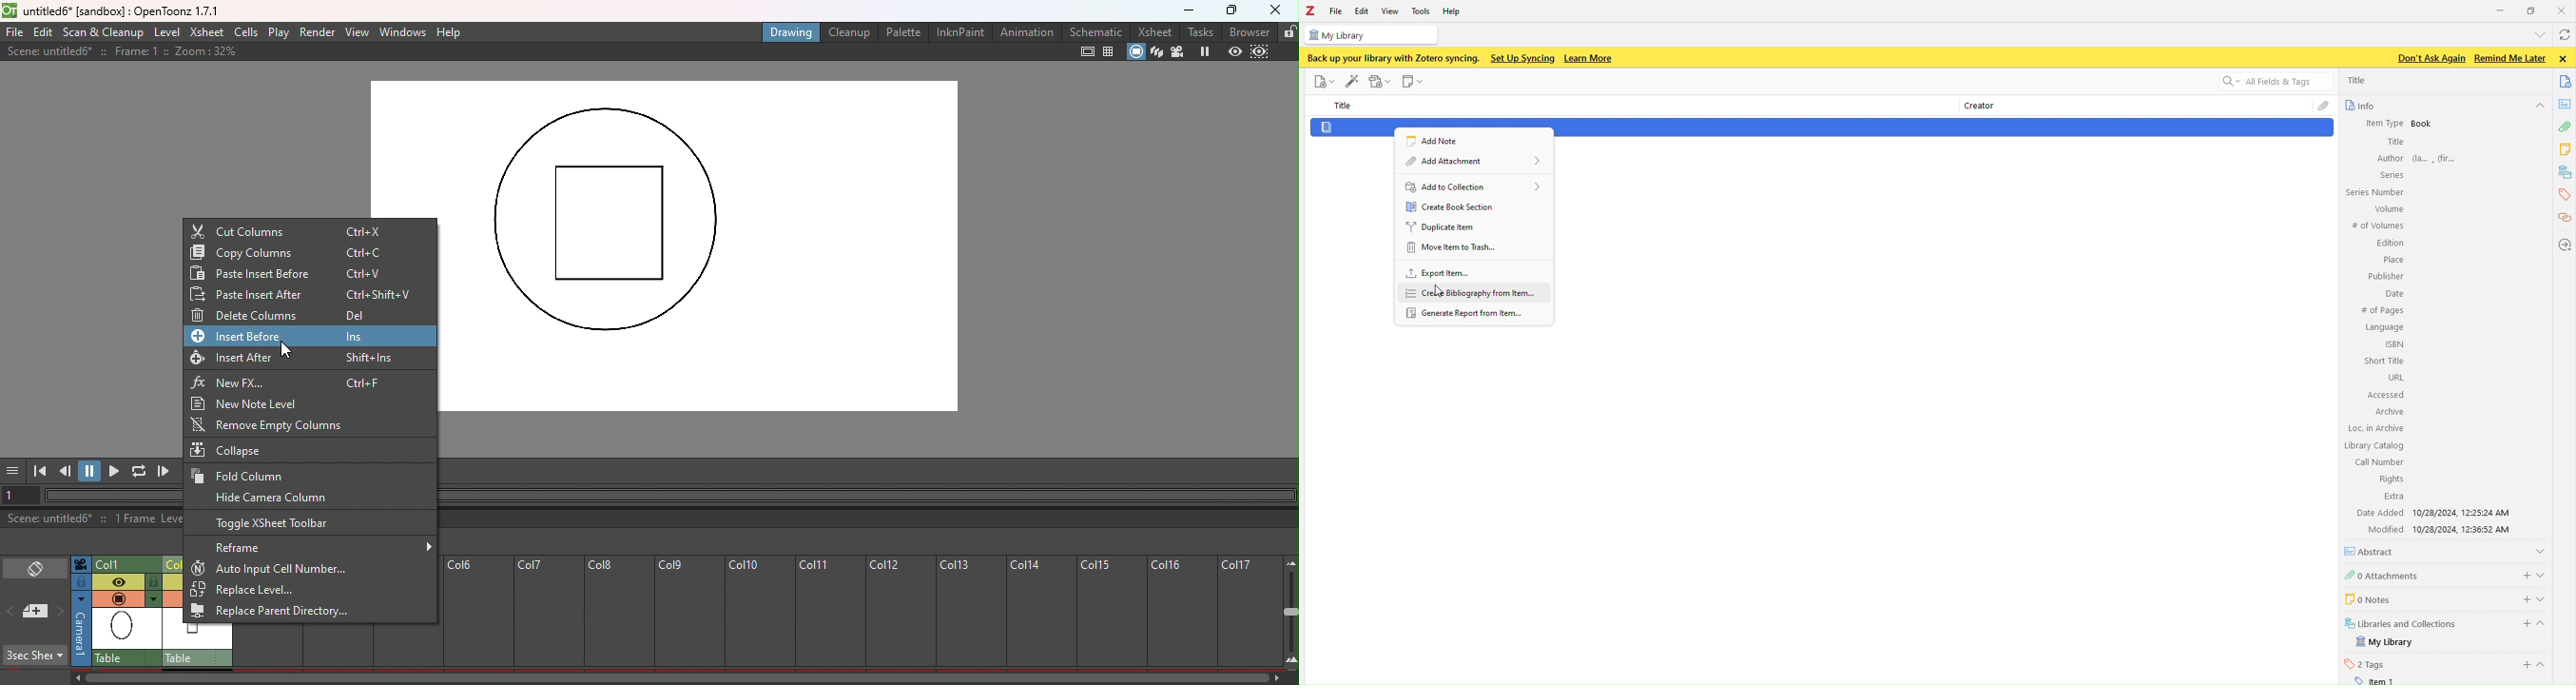  Describe the element at coordinates (2540, 550) in the screenshot. I see `show` at that location.